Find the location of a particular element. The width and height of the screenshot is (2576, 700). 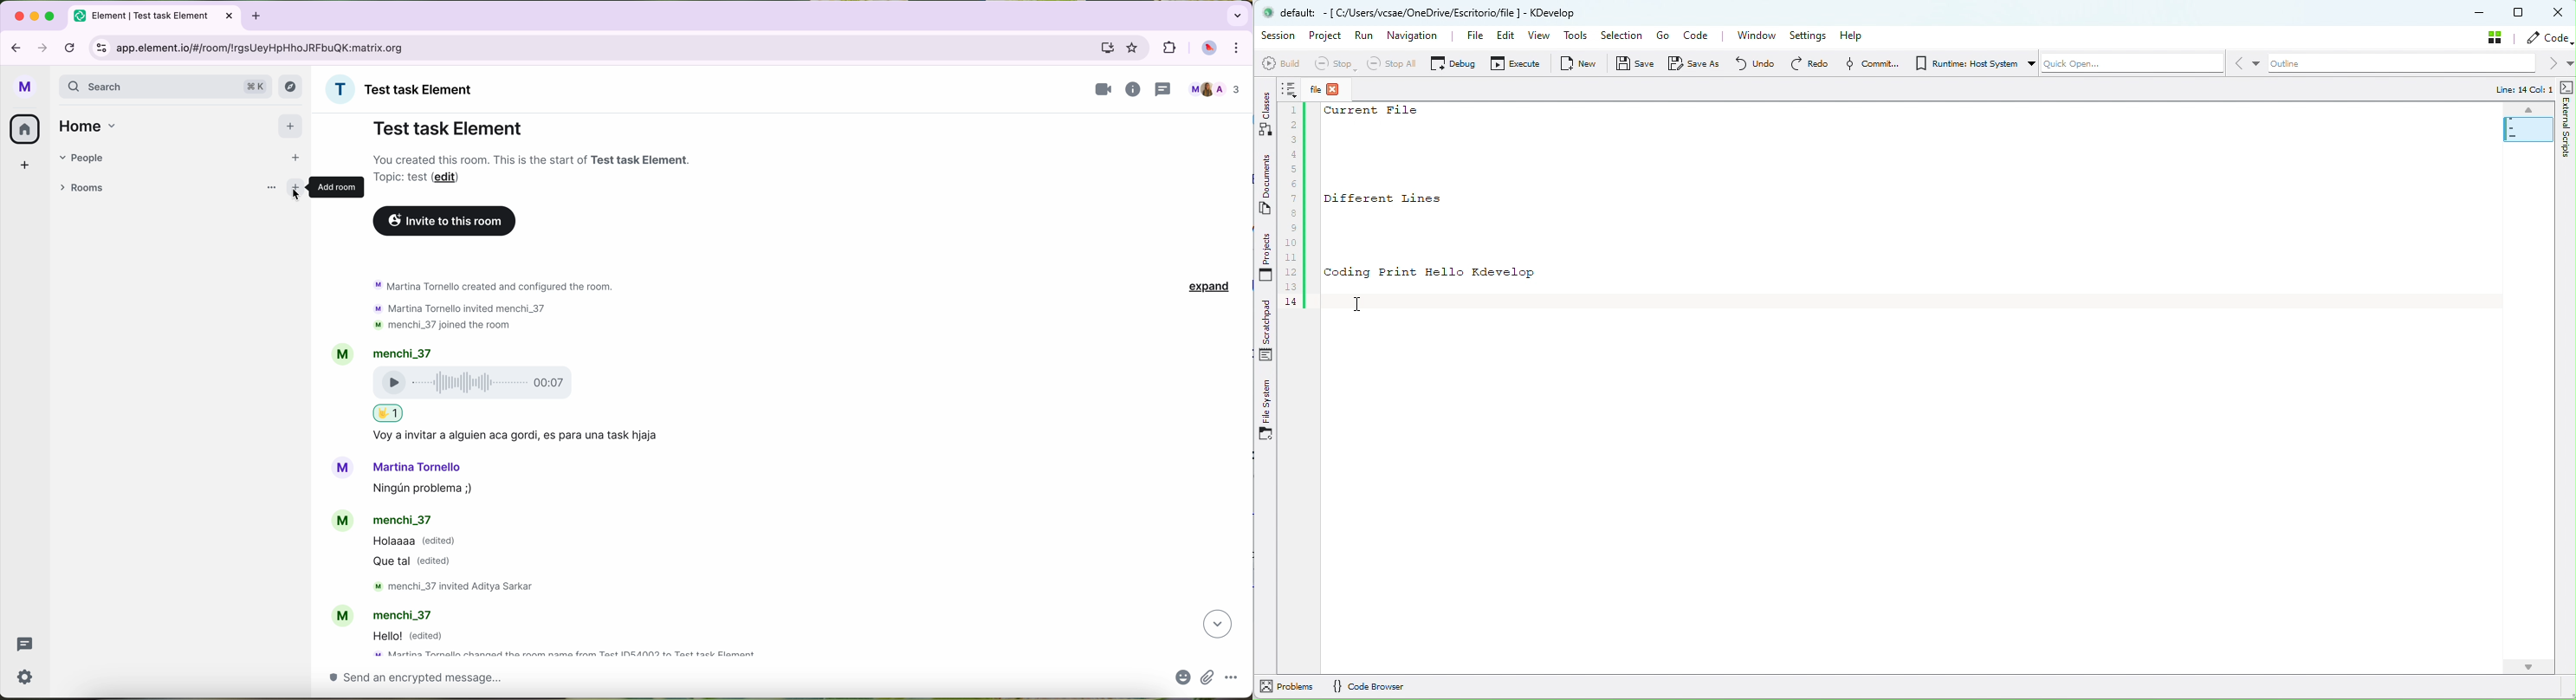

favorites is located at coordinates (1134, 48).